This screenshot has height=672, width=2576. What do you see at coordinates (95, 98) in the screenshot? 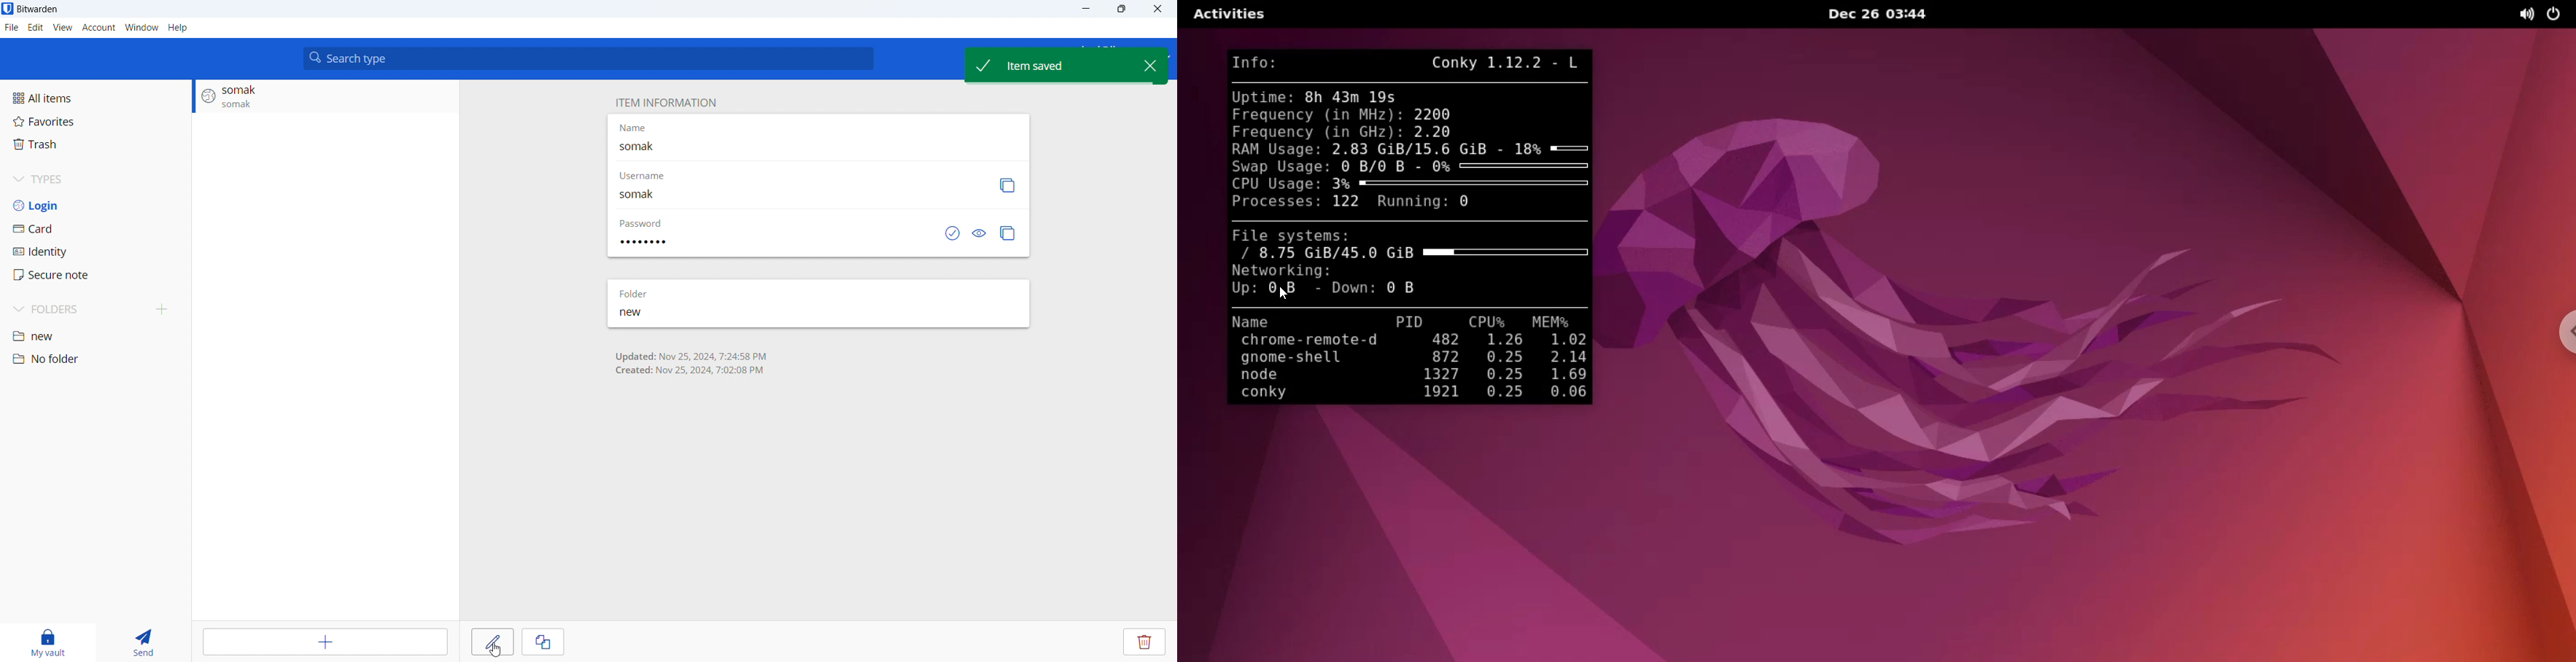
I see `all items` at bounding box center [95, 98].